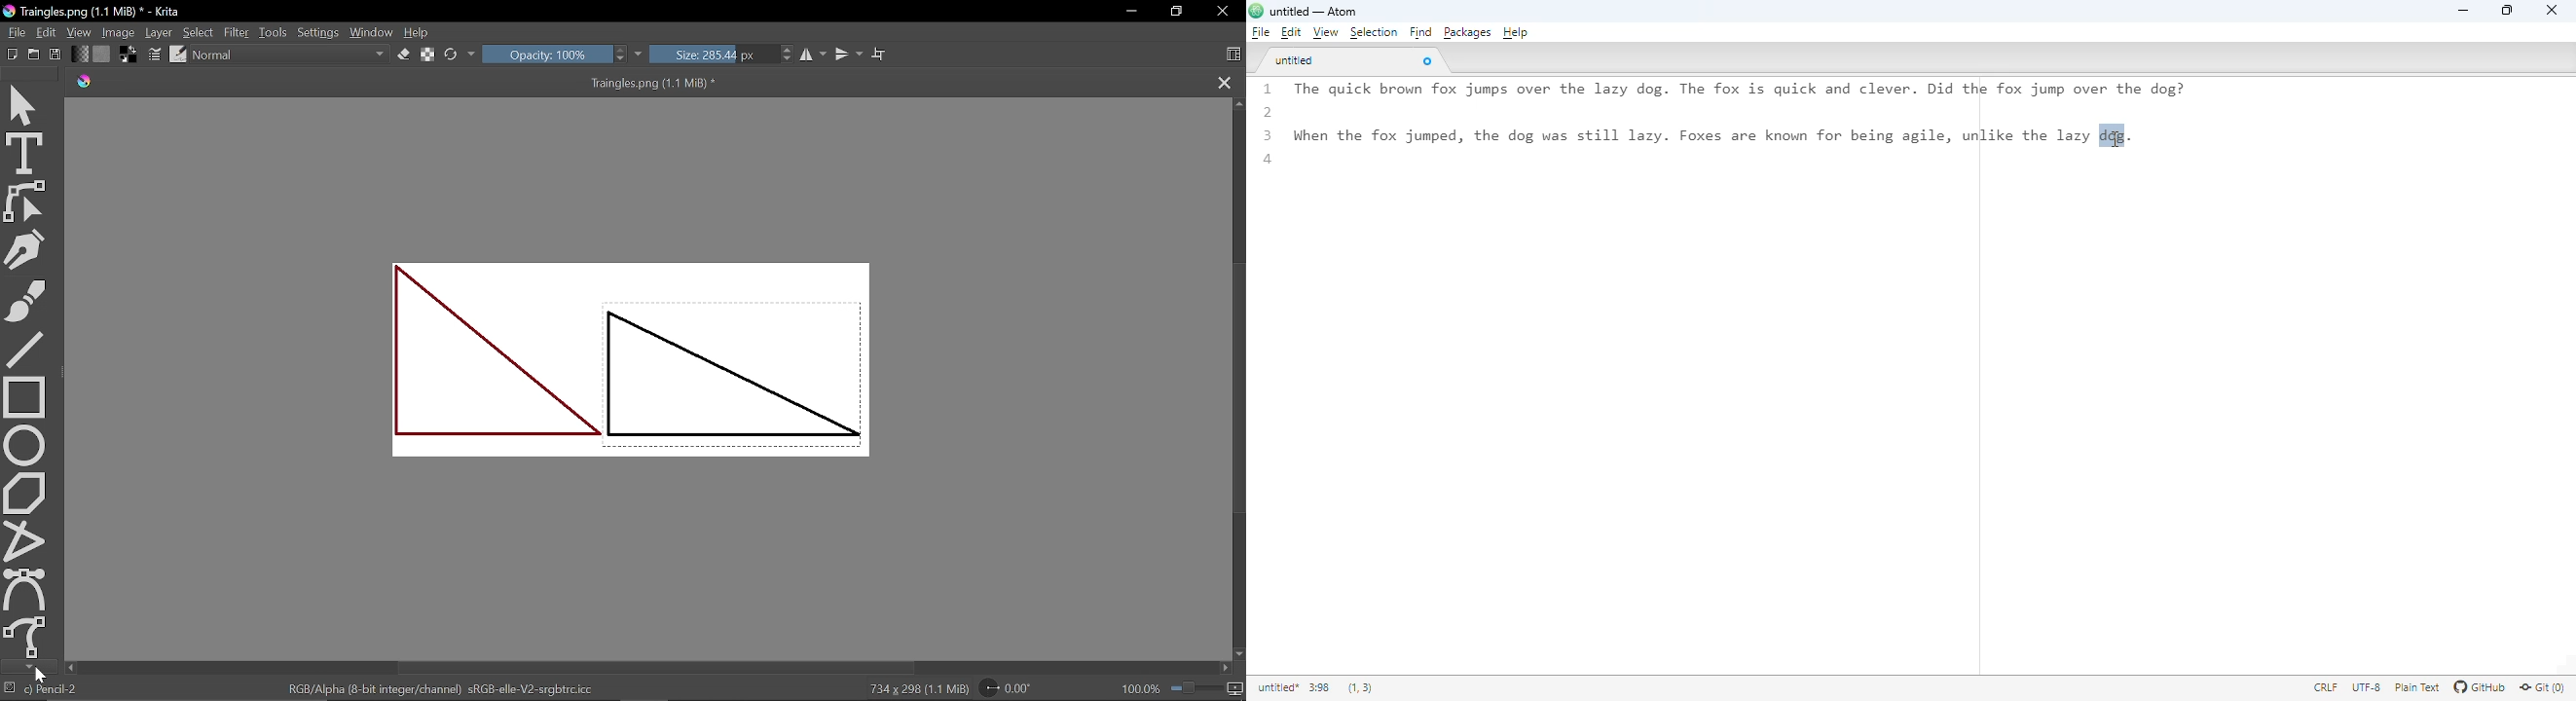 Image resolution: width=2576 pixels, height=728 pixels. Describe the element at coordinates (814, 55) in the screenshot. I see `Horizontal mirror` at that location.